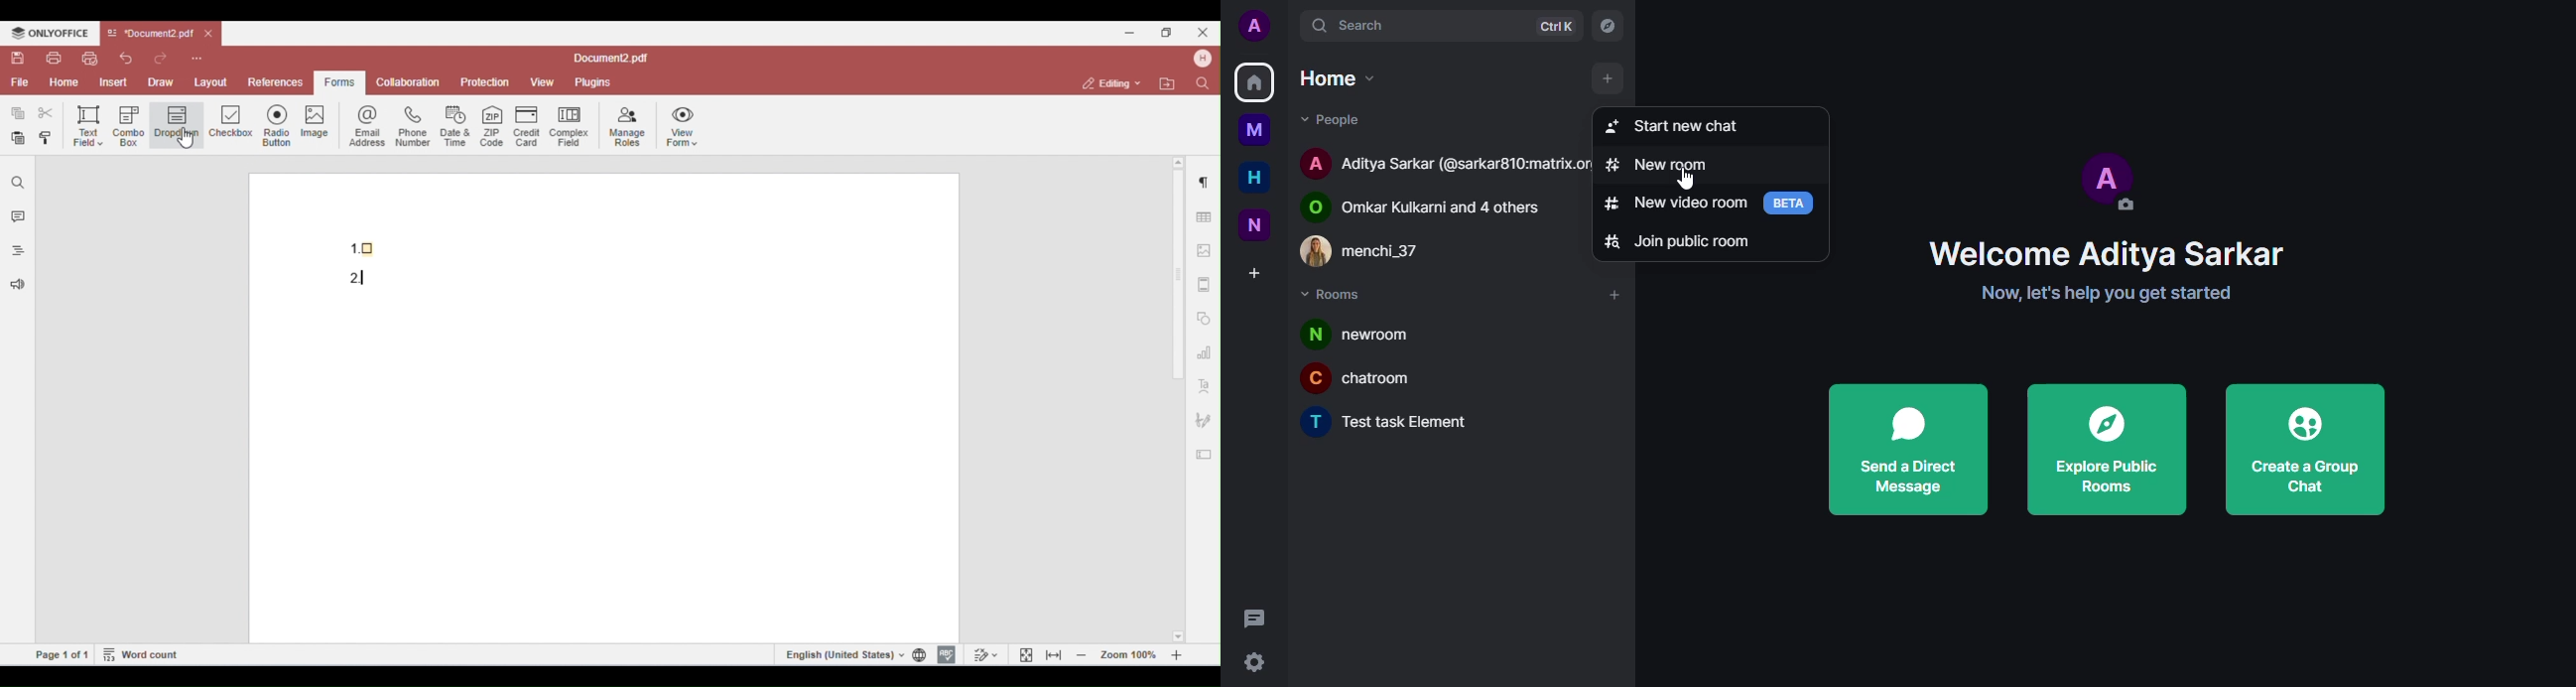 This screenshot has height=700, width=2576. Describe the element at coordinates (1792, 202) in the screenshot. I see `beta` at that location.